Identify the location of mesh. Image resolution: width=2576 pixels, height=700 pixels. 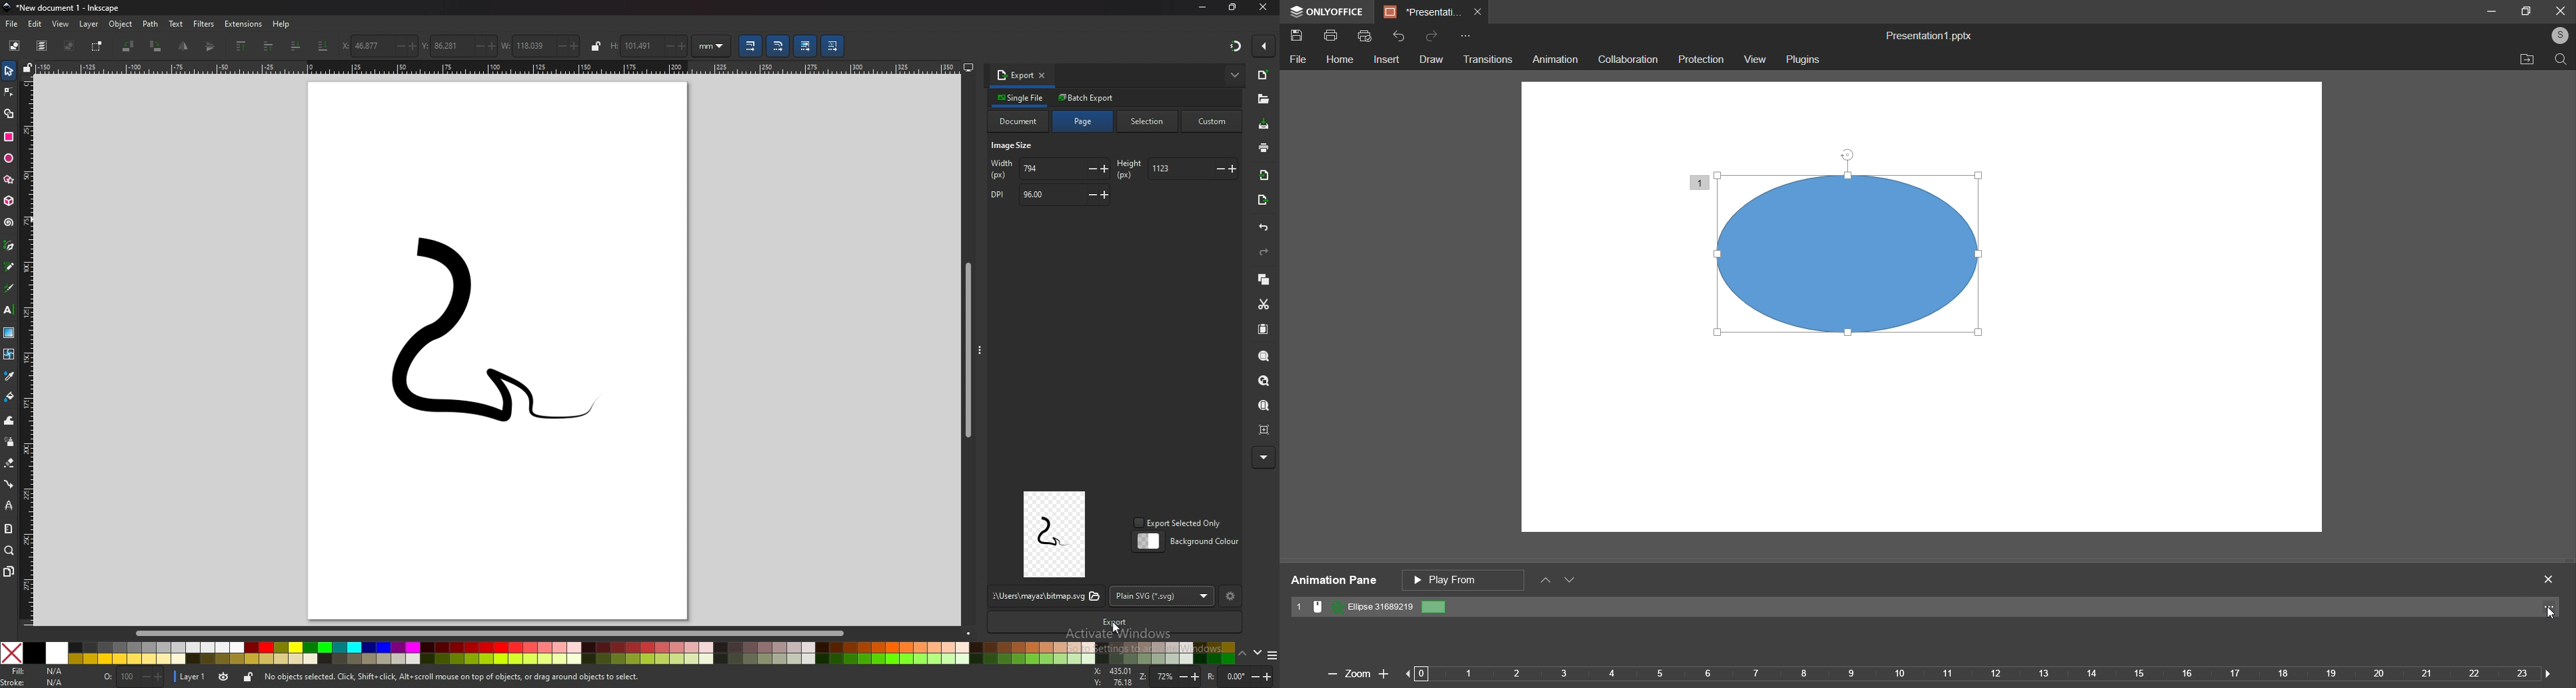
(9, 353).